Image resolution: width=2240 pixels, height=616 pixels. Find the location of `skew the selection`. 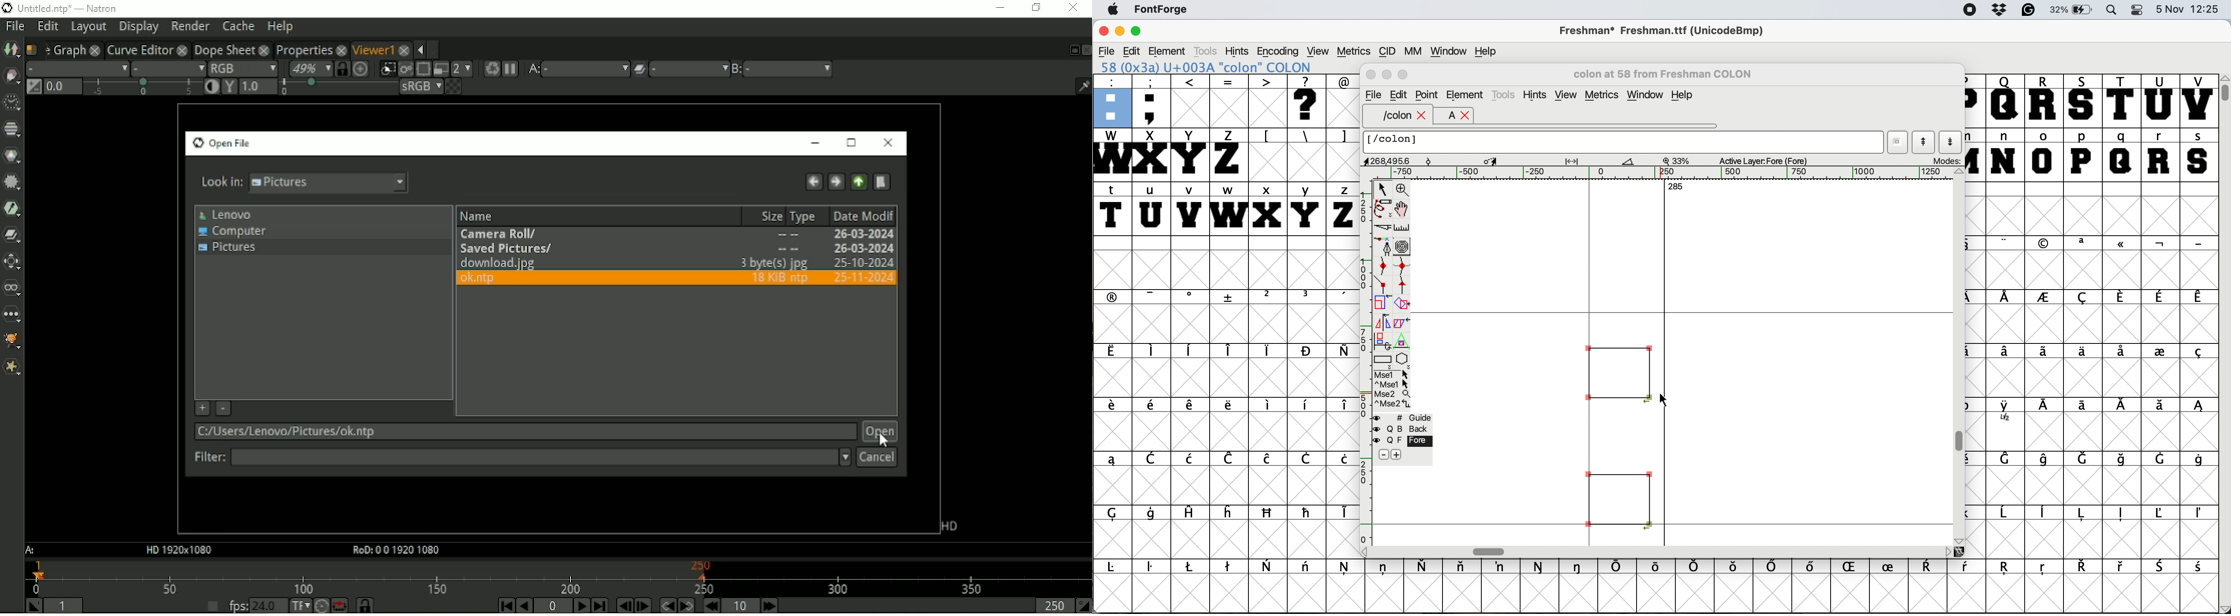

skew the selection is located at coordinates (1402, 322).